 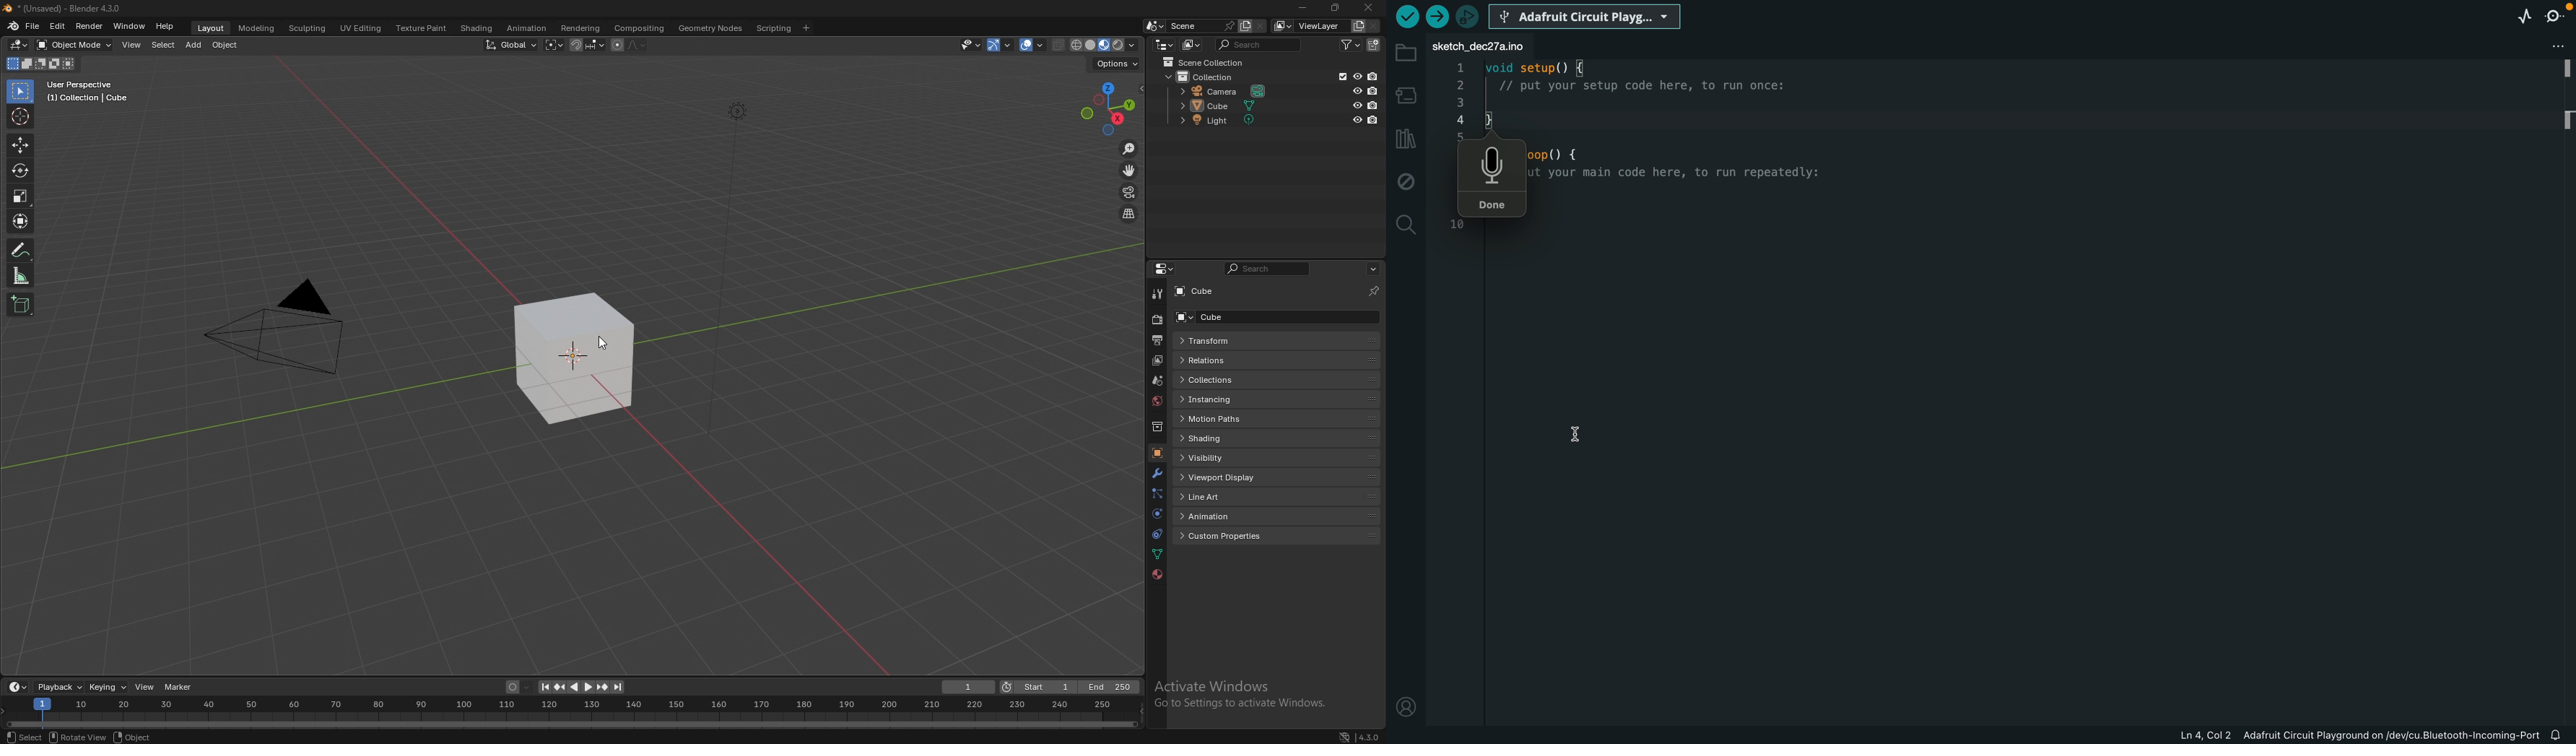 What do you see at coordinates (1224, 419) in the screenshot?
I see `motion paths` at bounding box center [1224, 419].